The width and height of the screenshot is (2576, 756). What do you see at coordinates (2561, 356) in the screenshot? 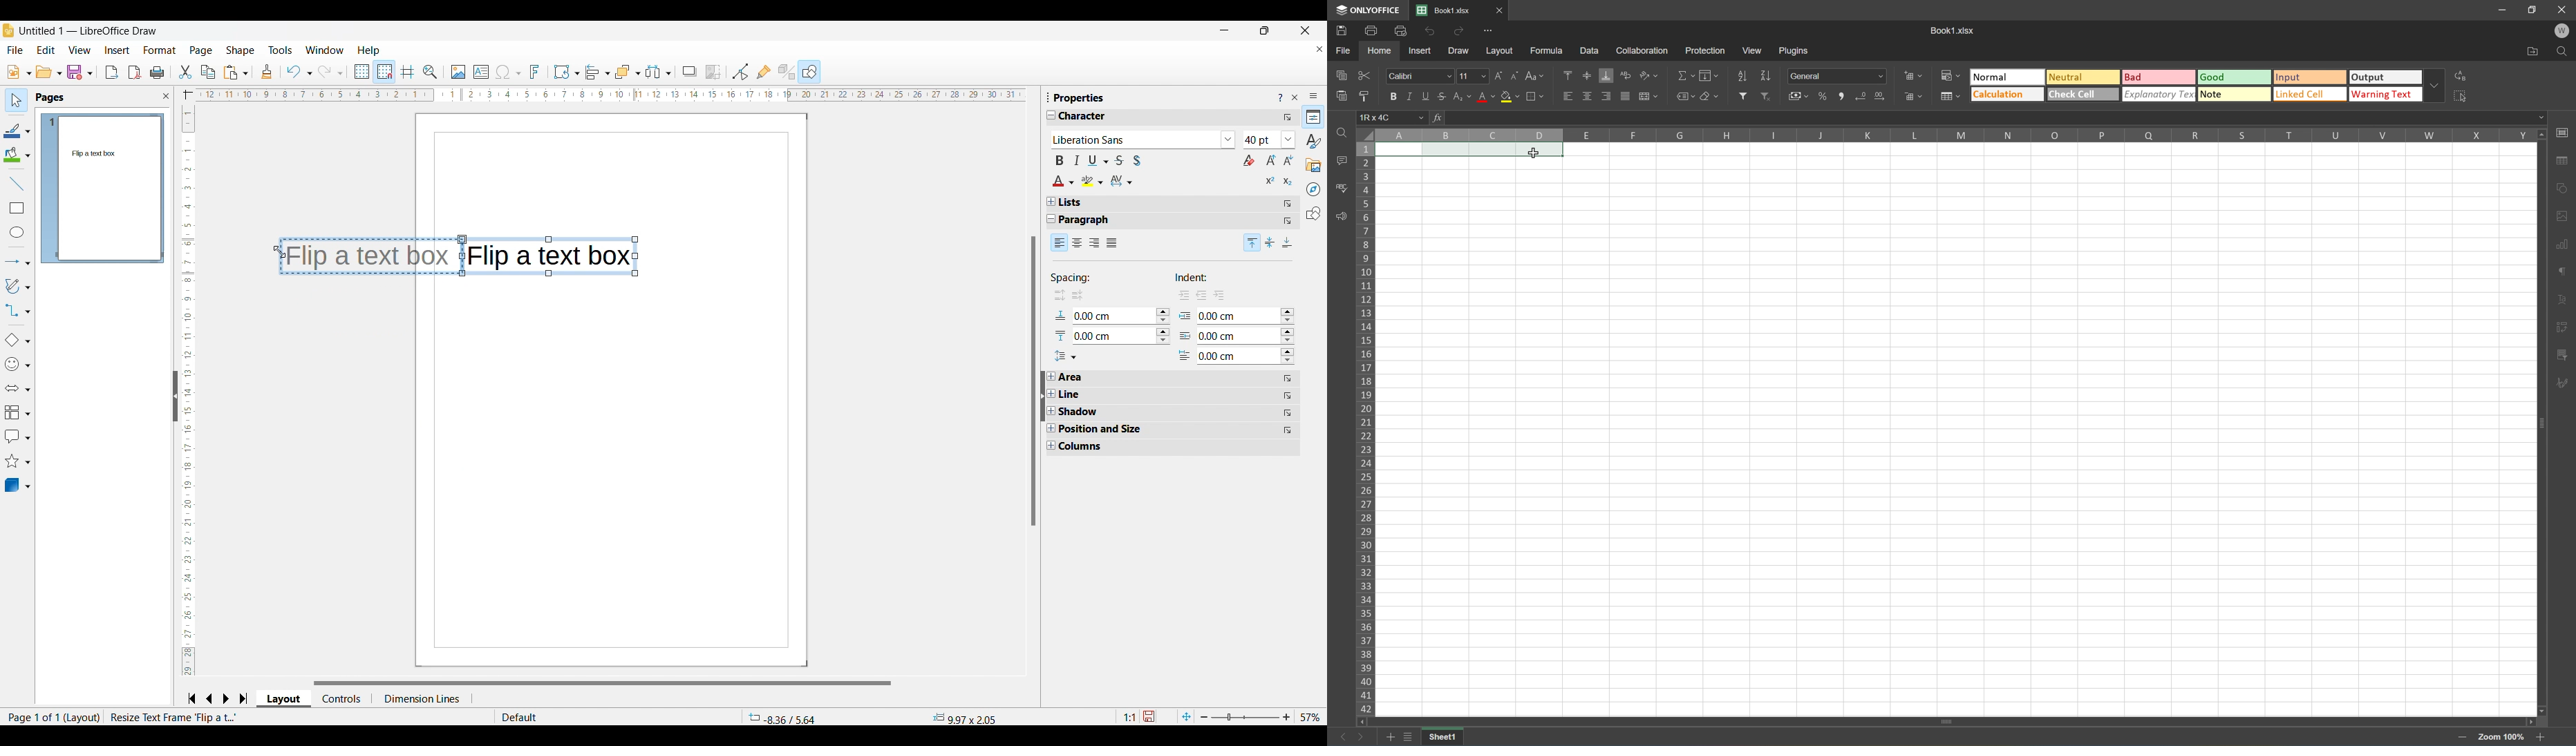
I see `Pivot table settings` at bounding box center [2561, 356].